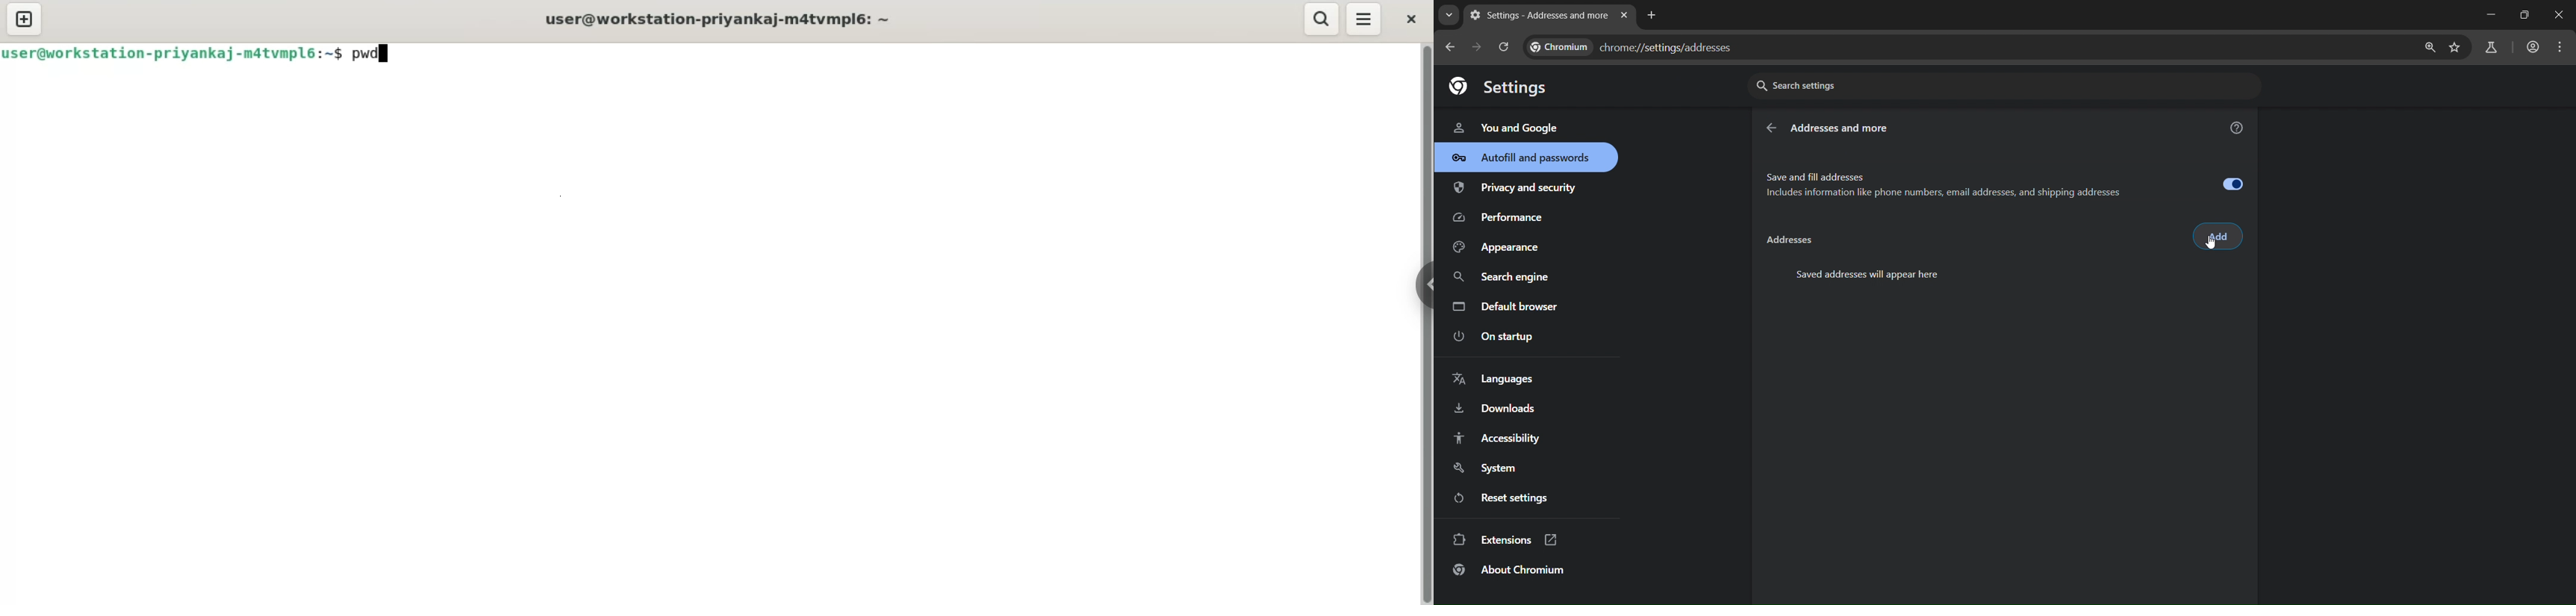 The width and height of the screenshot is (2576, 616). I want to click on search engine, so click(1504, 277).